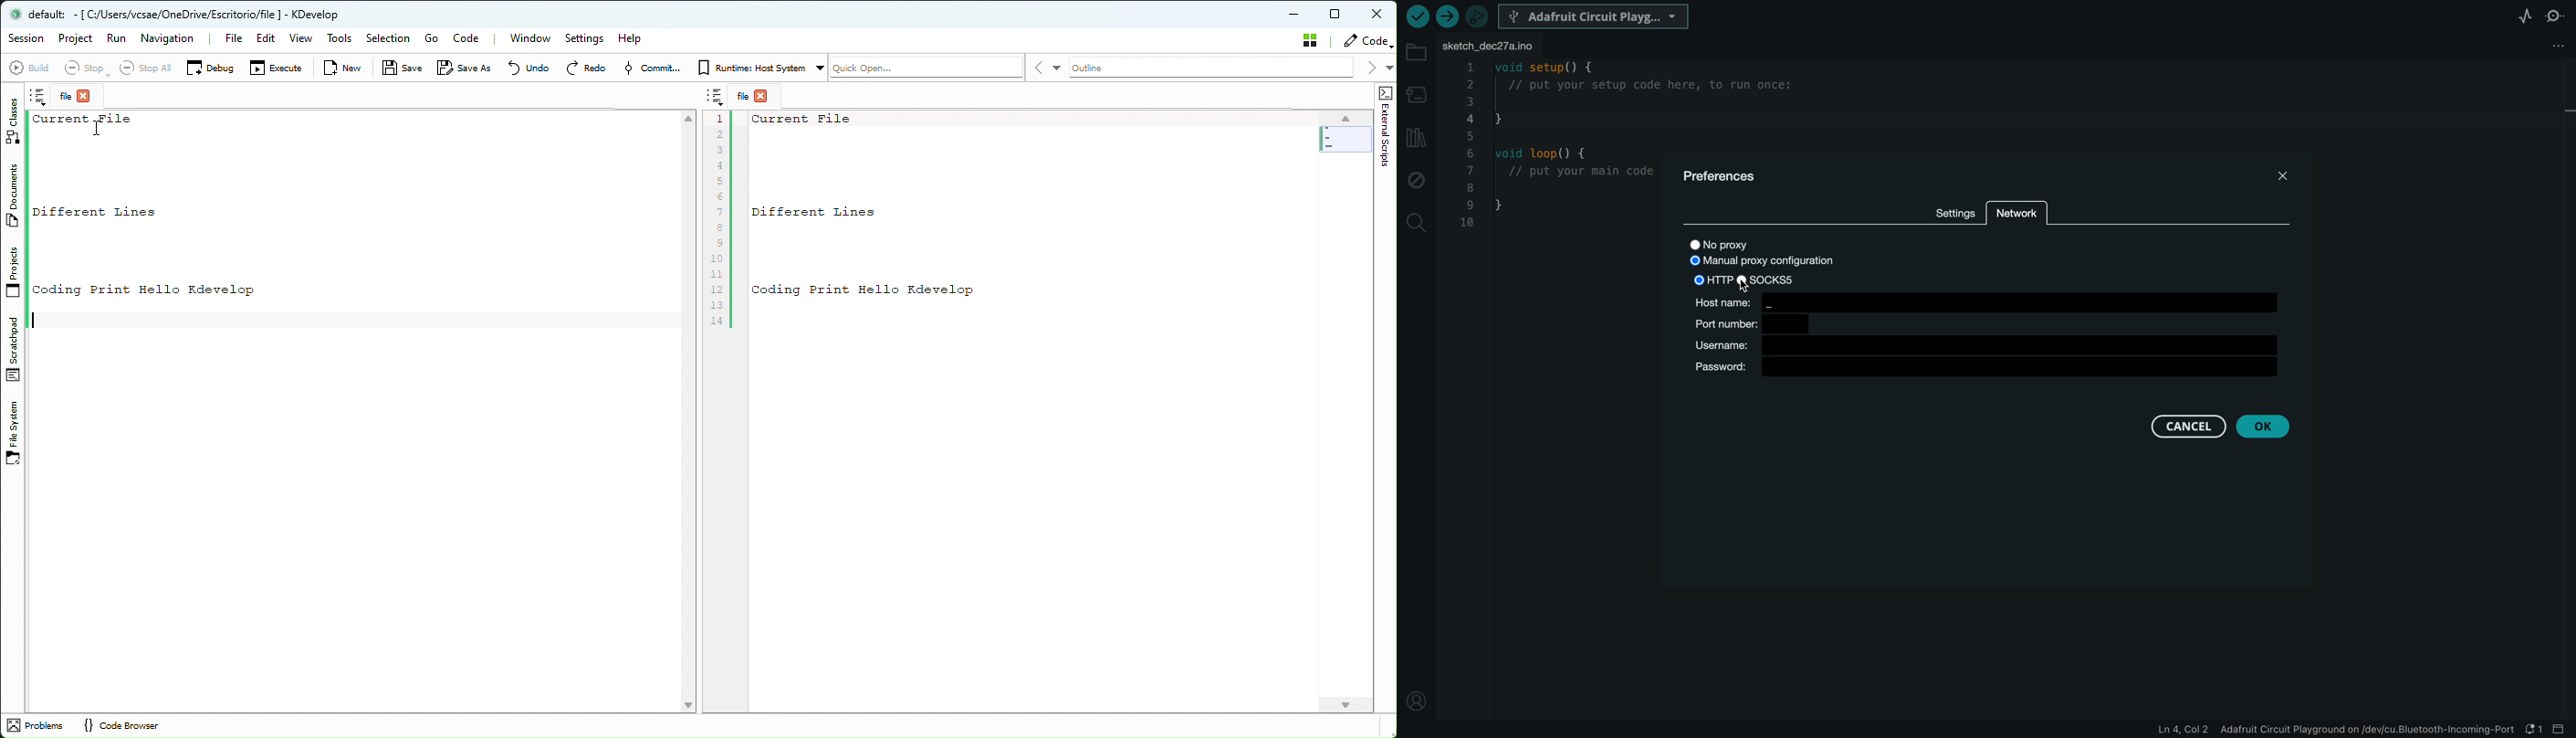 Image resolution: width=2576 pixels, height=756 pixels. I want to click on Close, so click(1376, 13).